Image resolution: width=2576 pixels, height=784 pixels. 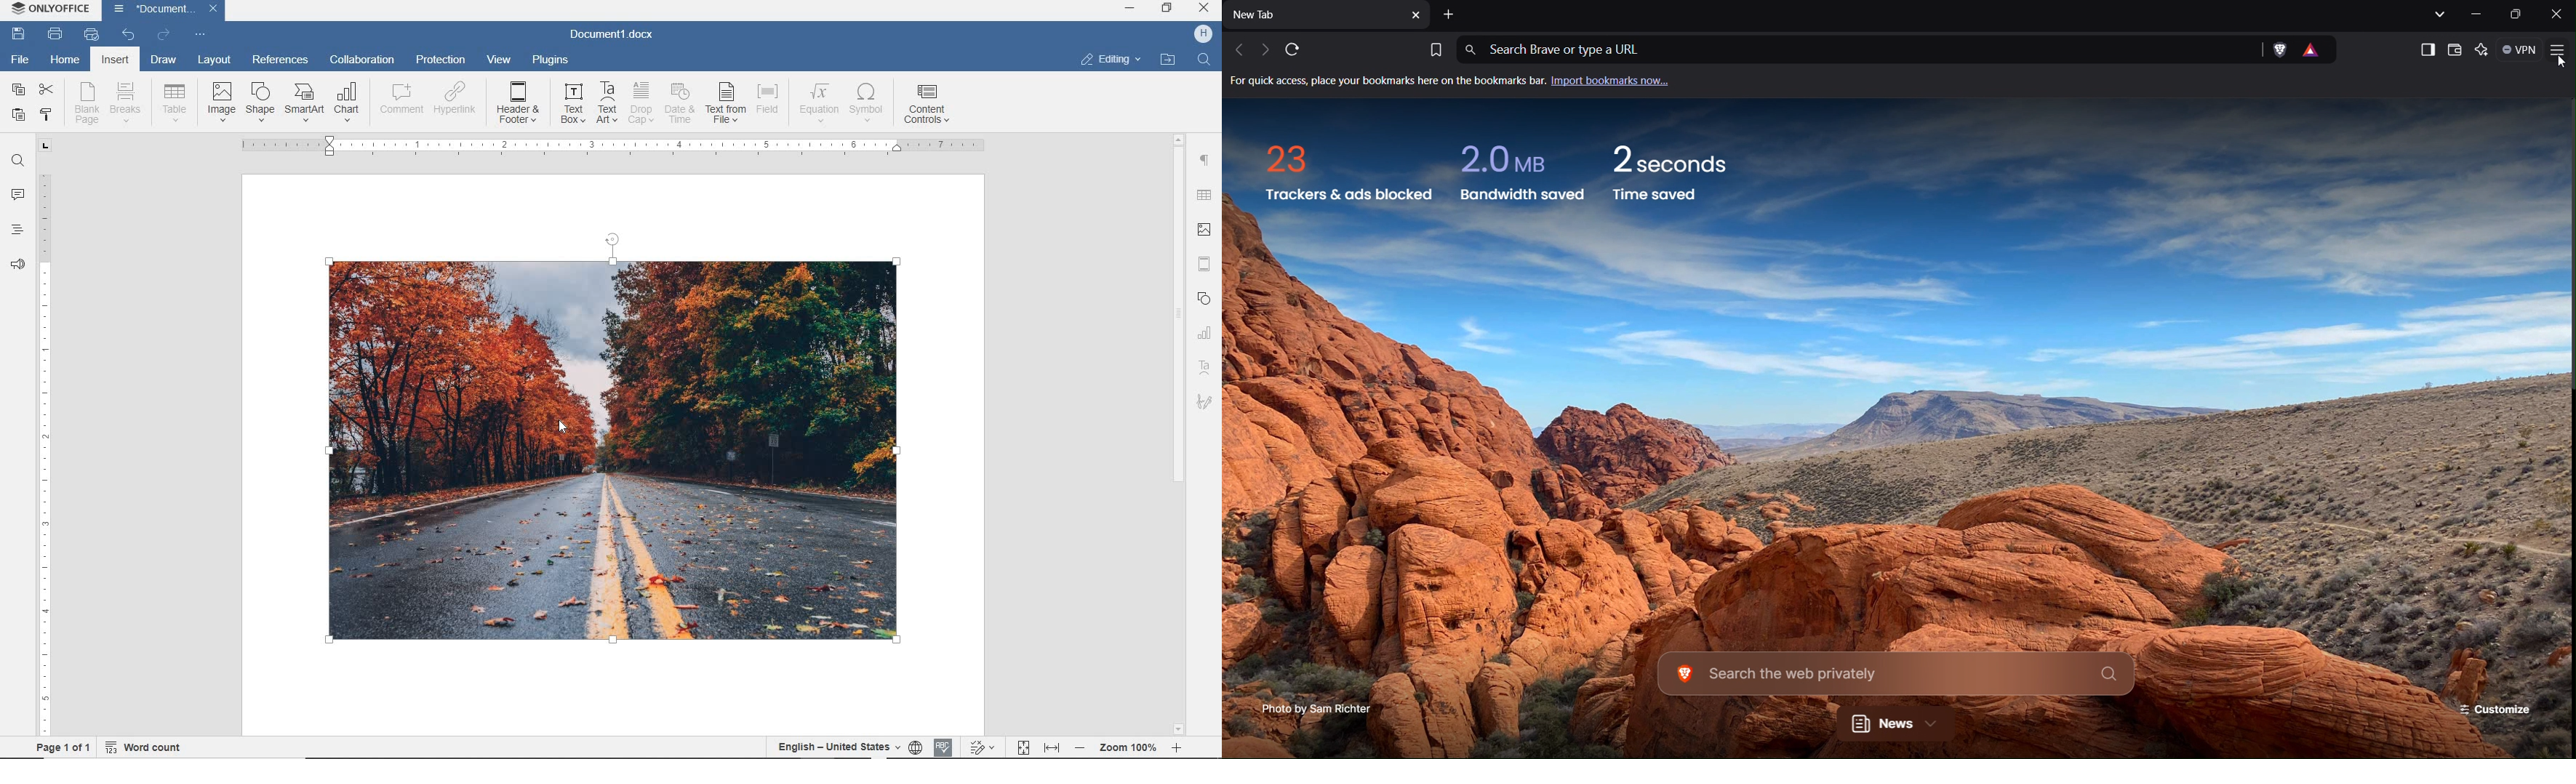 I want to click on shape, so click(x=260, y=101).